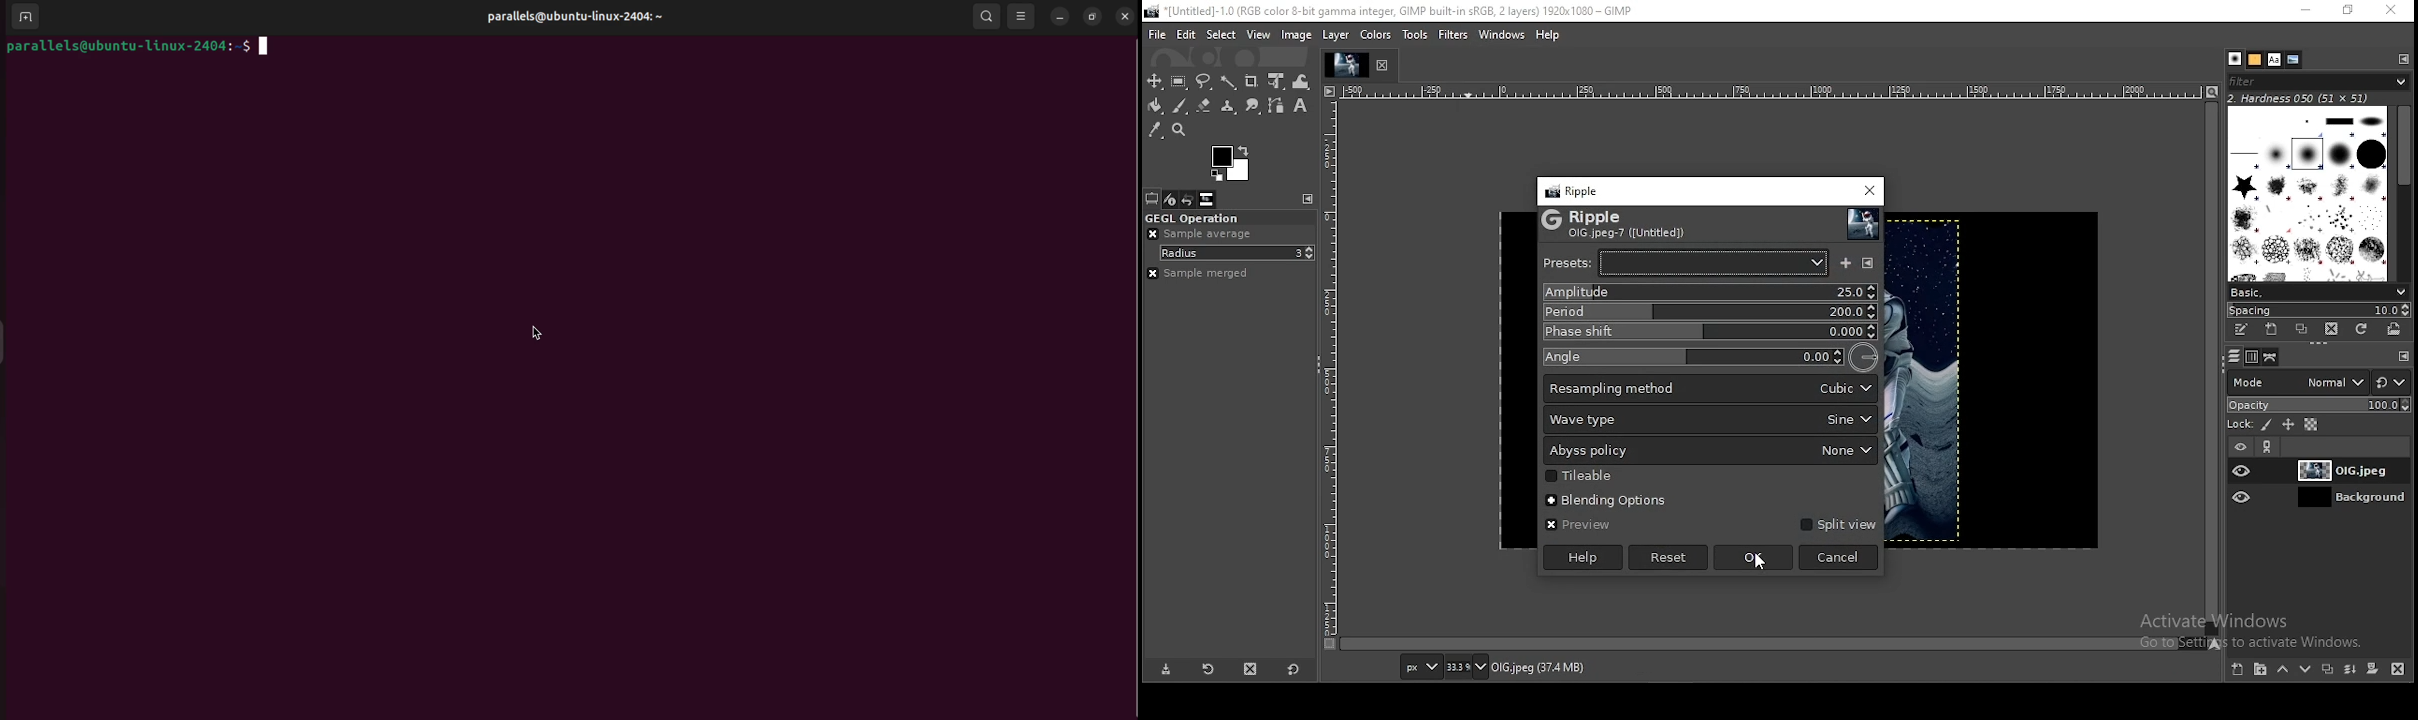 Image resolution: width=2436 pixels, height=728 pixels. What do you see at coordinates (1297, 34) in the screenshot?
I see `image` at bounding box center [1297, 34].